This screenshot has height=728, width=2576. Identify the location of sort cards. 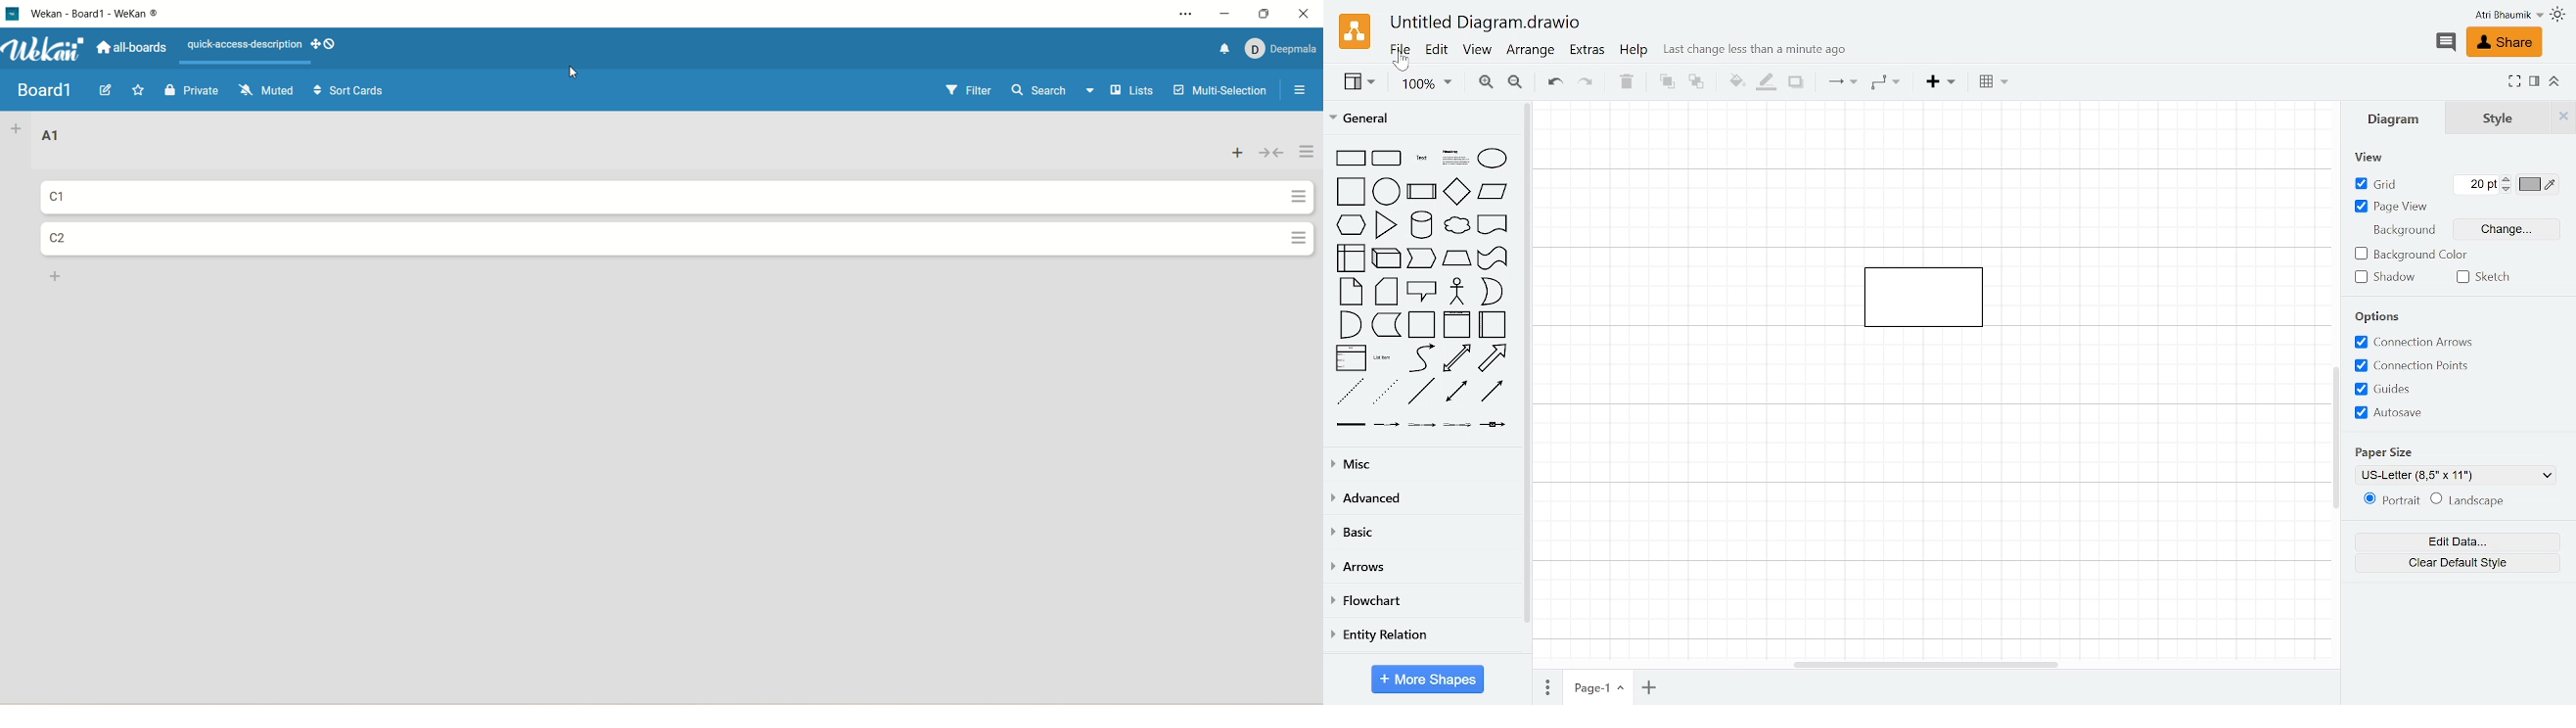
(349, 92).